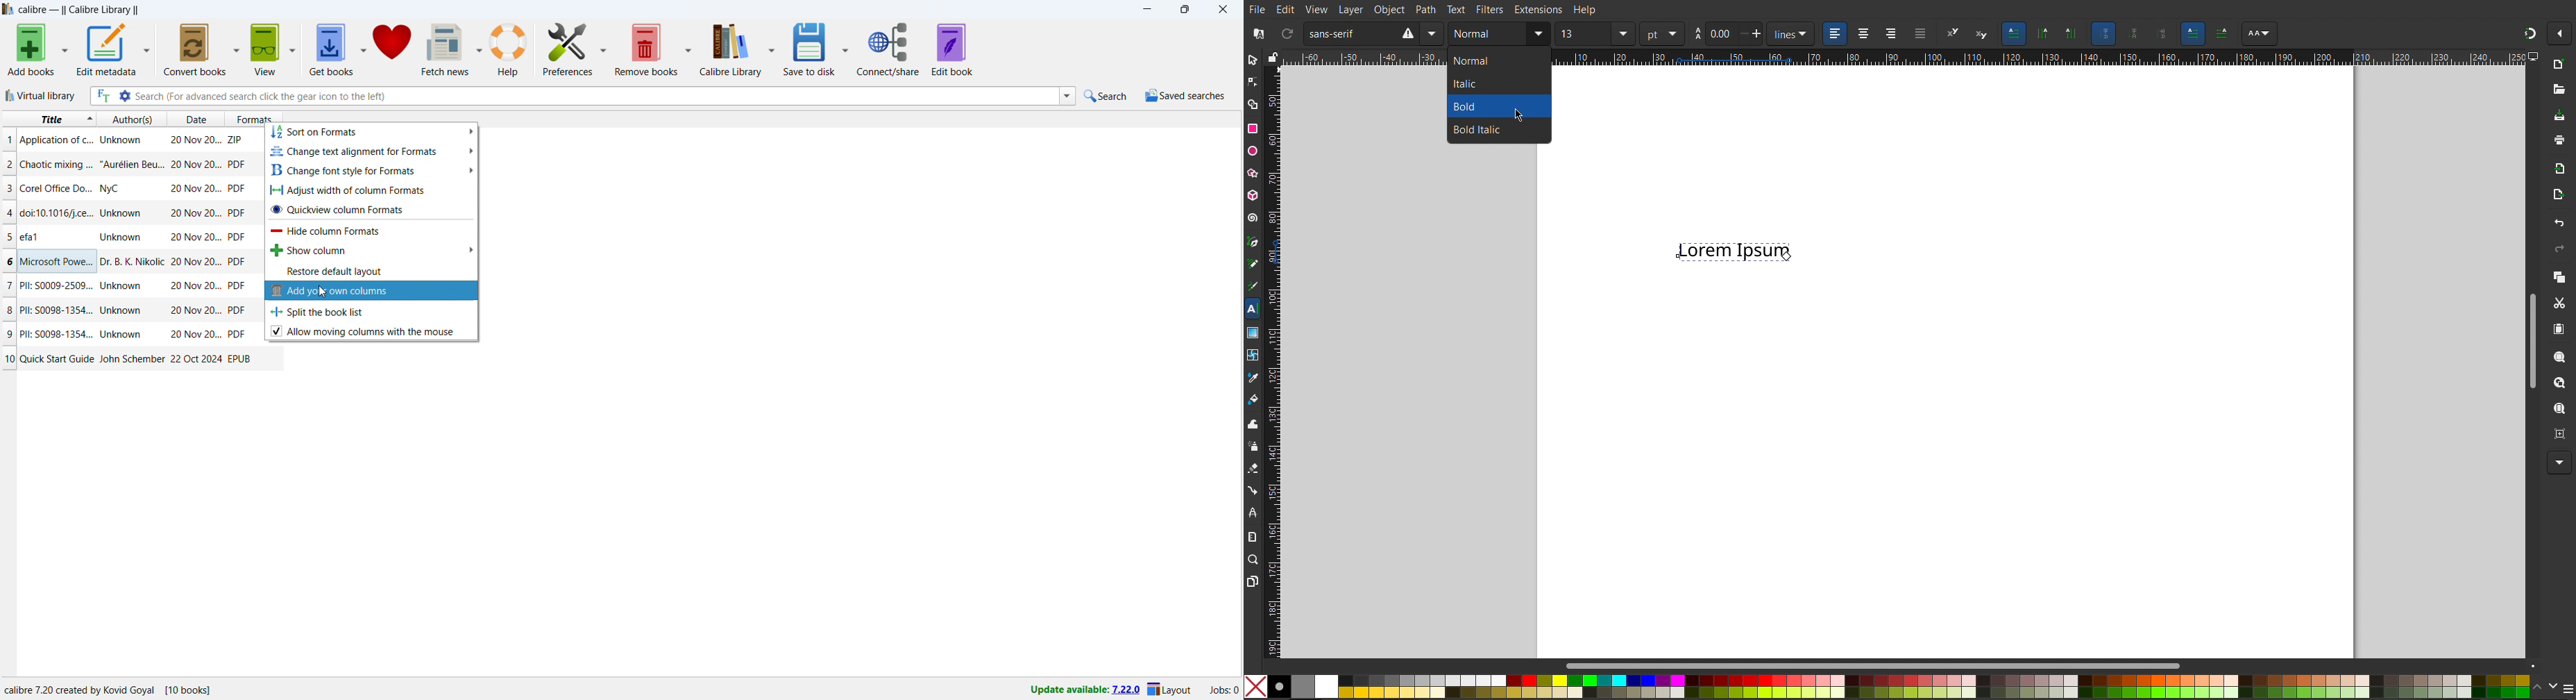  What do you see at coordinates (8, 333) in the screenshot?
I see `9` at bounding box center [8, 333].